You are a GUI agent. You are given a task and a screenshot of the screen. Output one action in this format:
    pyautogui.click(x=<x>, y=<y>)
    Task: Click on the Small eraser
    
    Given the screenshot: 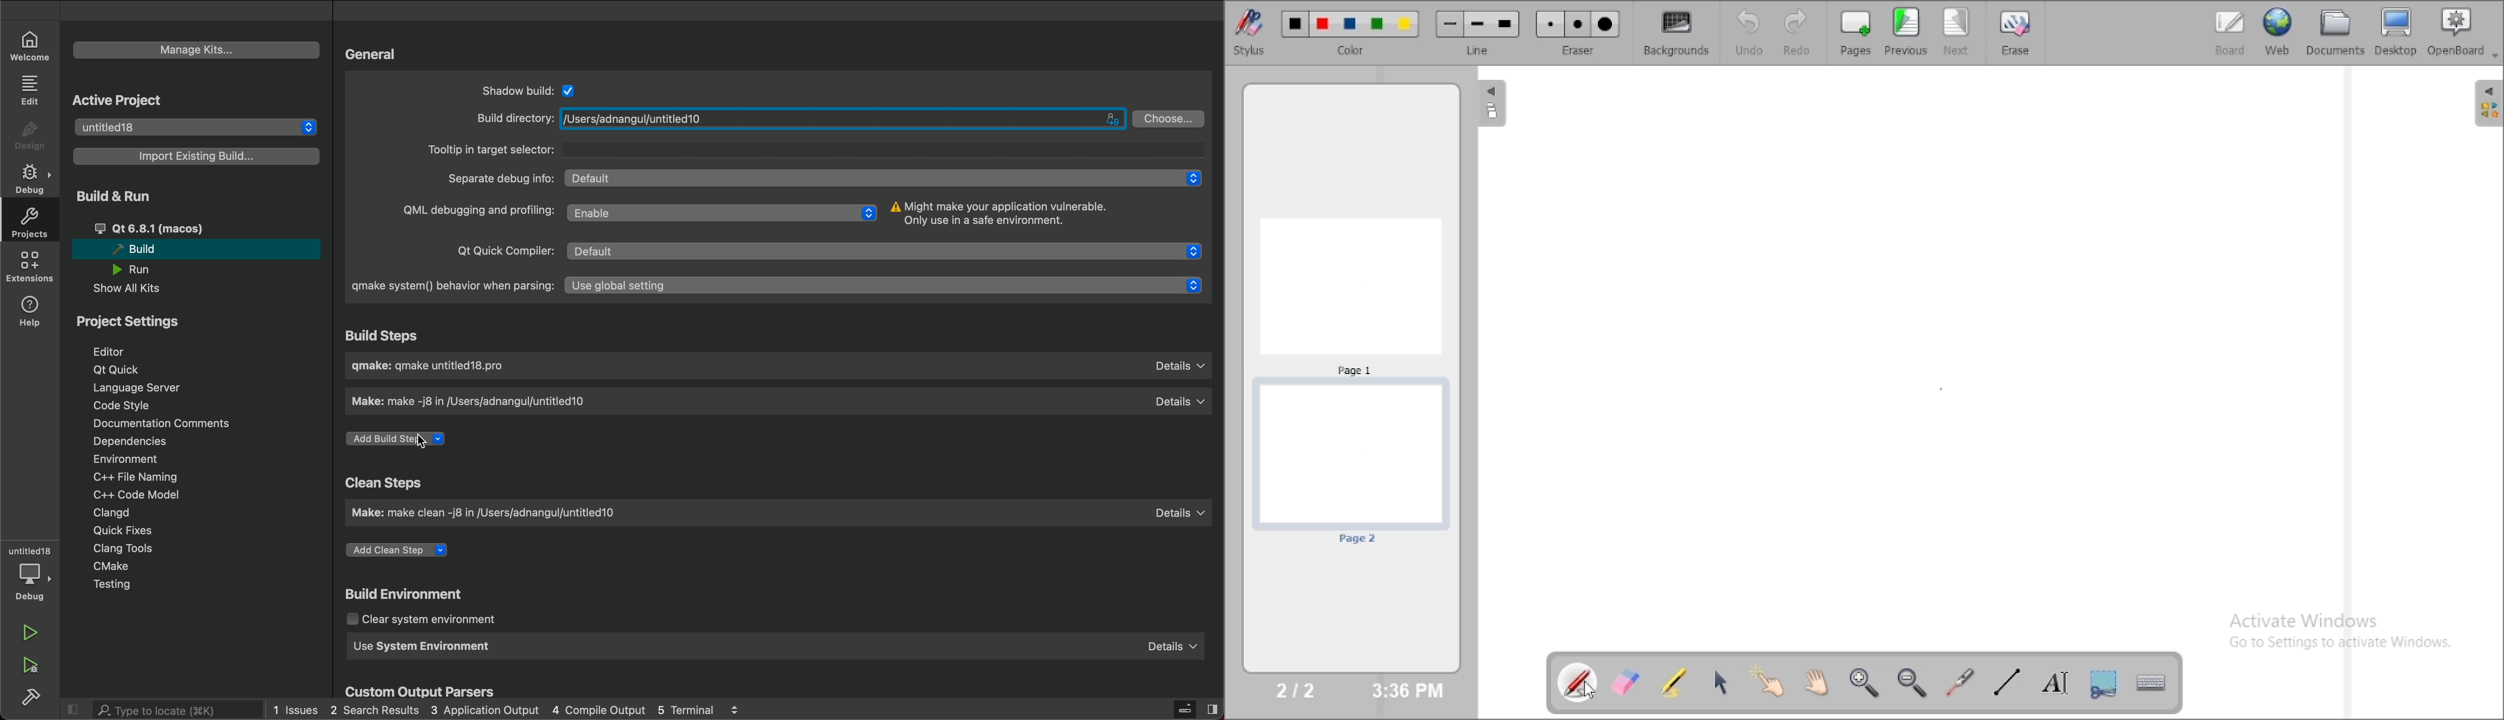 What is the action you would take?
    pyautogui.click(x=1550, y=25)
    